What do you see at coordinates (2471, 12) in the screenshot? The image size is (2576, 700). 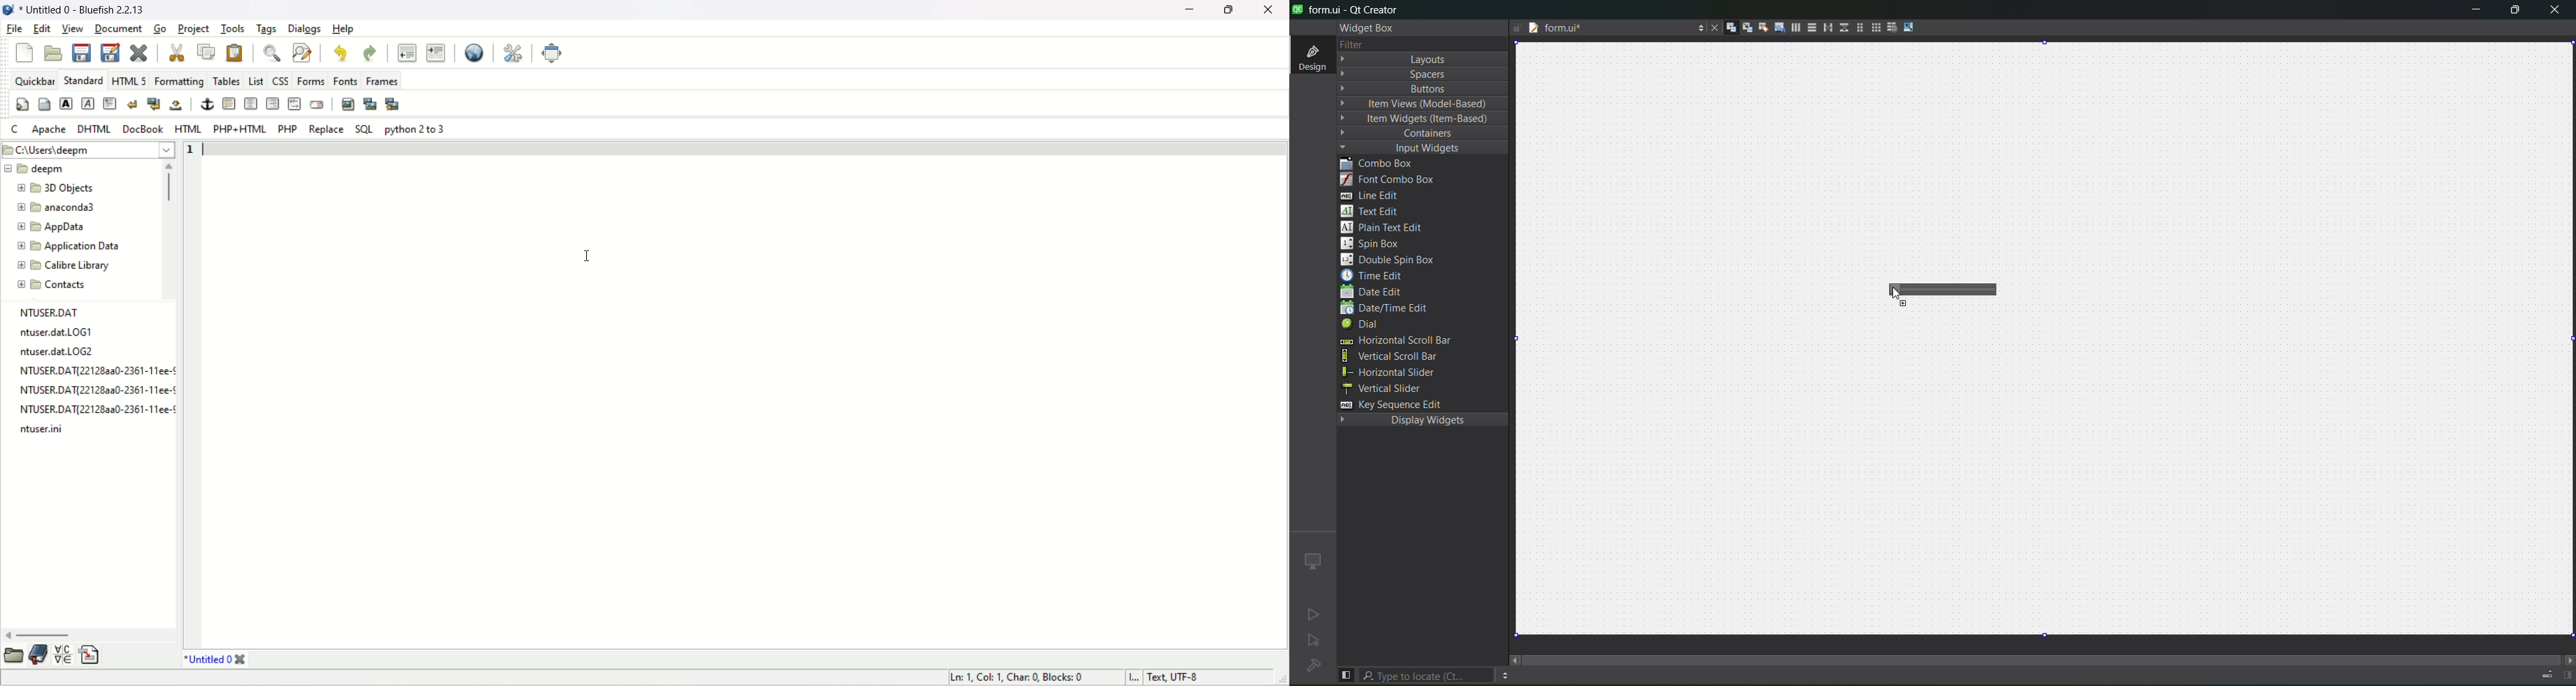 I see `minimize` at bounding box center [2471, 12].